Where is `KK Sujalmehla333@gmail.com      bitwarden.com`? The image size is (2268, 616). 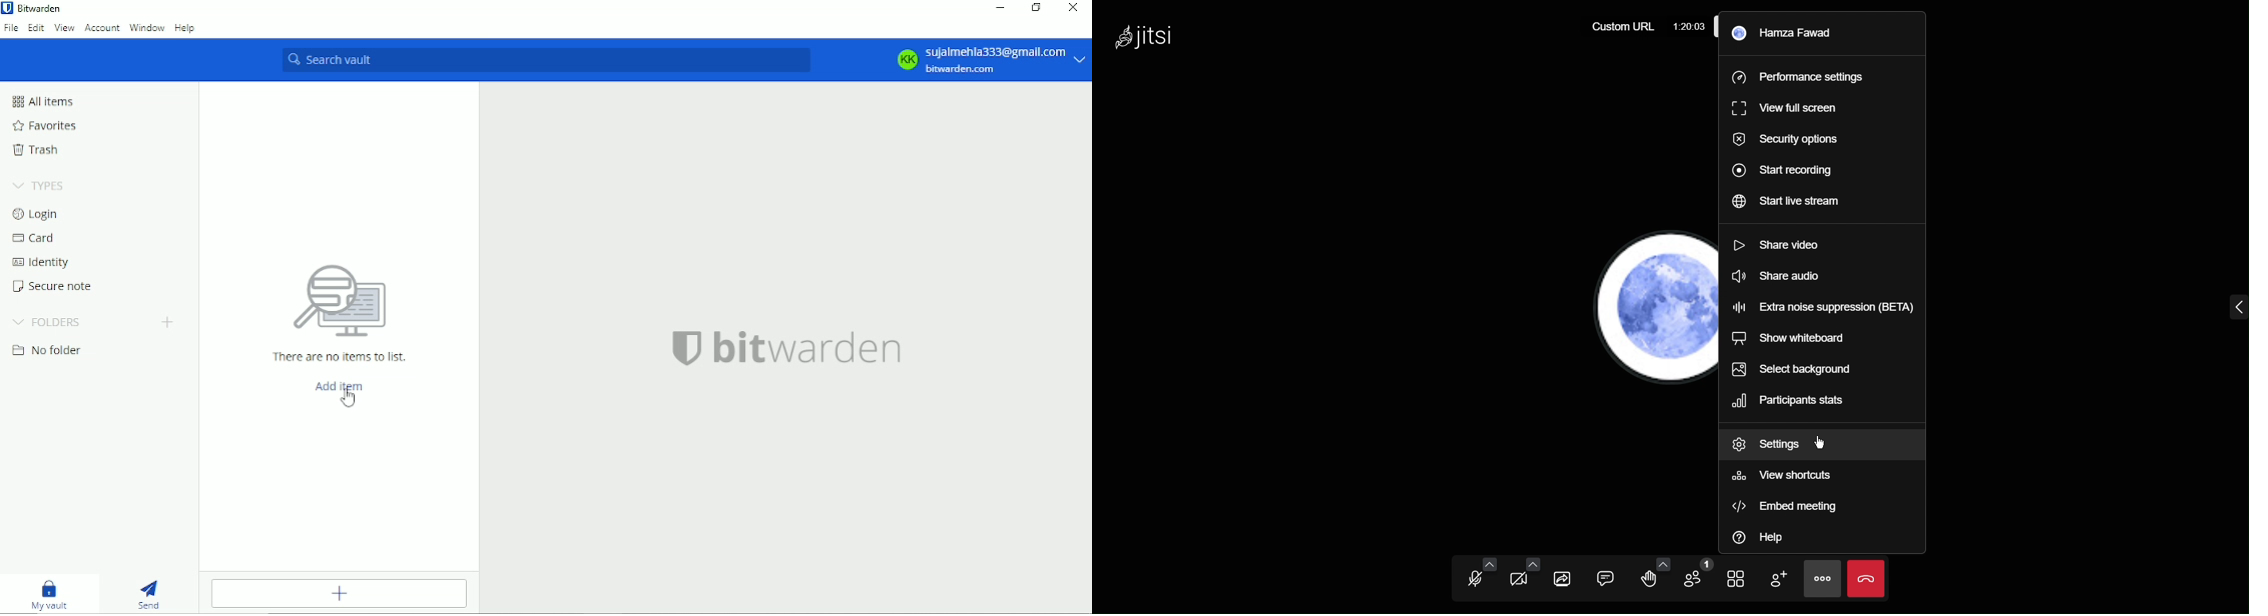
KK Sujalmehla333@gmail.com      bitwarden.com is located at coordinates (985, 60).